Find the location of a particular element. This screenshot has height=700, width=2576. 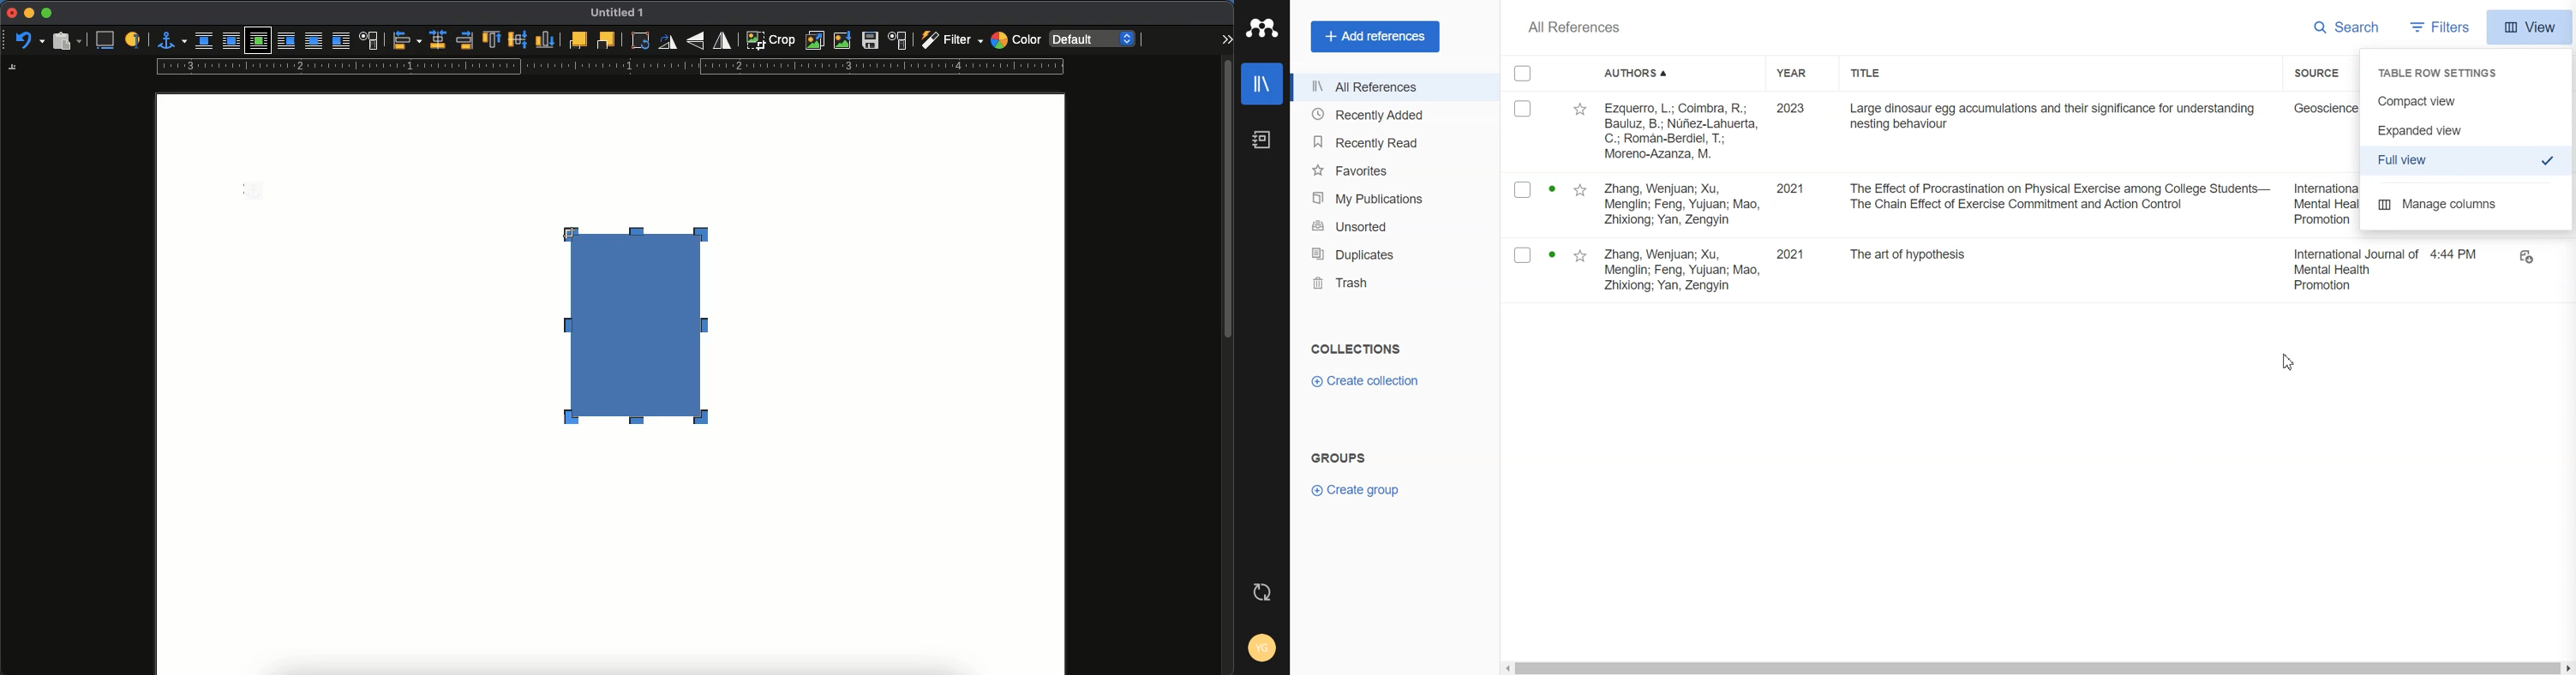

minimize is located at coordinates (28, 13).